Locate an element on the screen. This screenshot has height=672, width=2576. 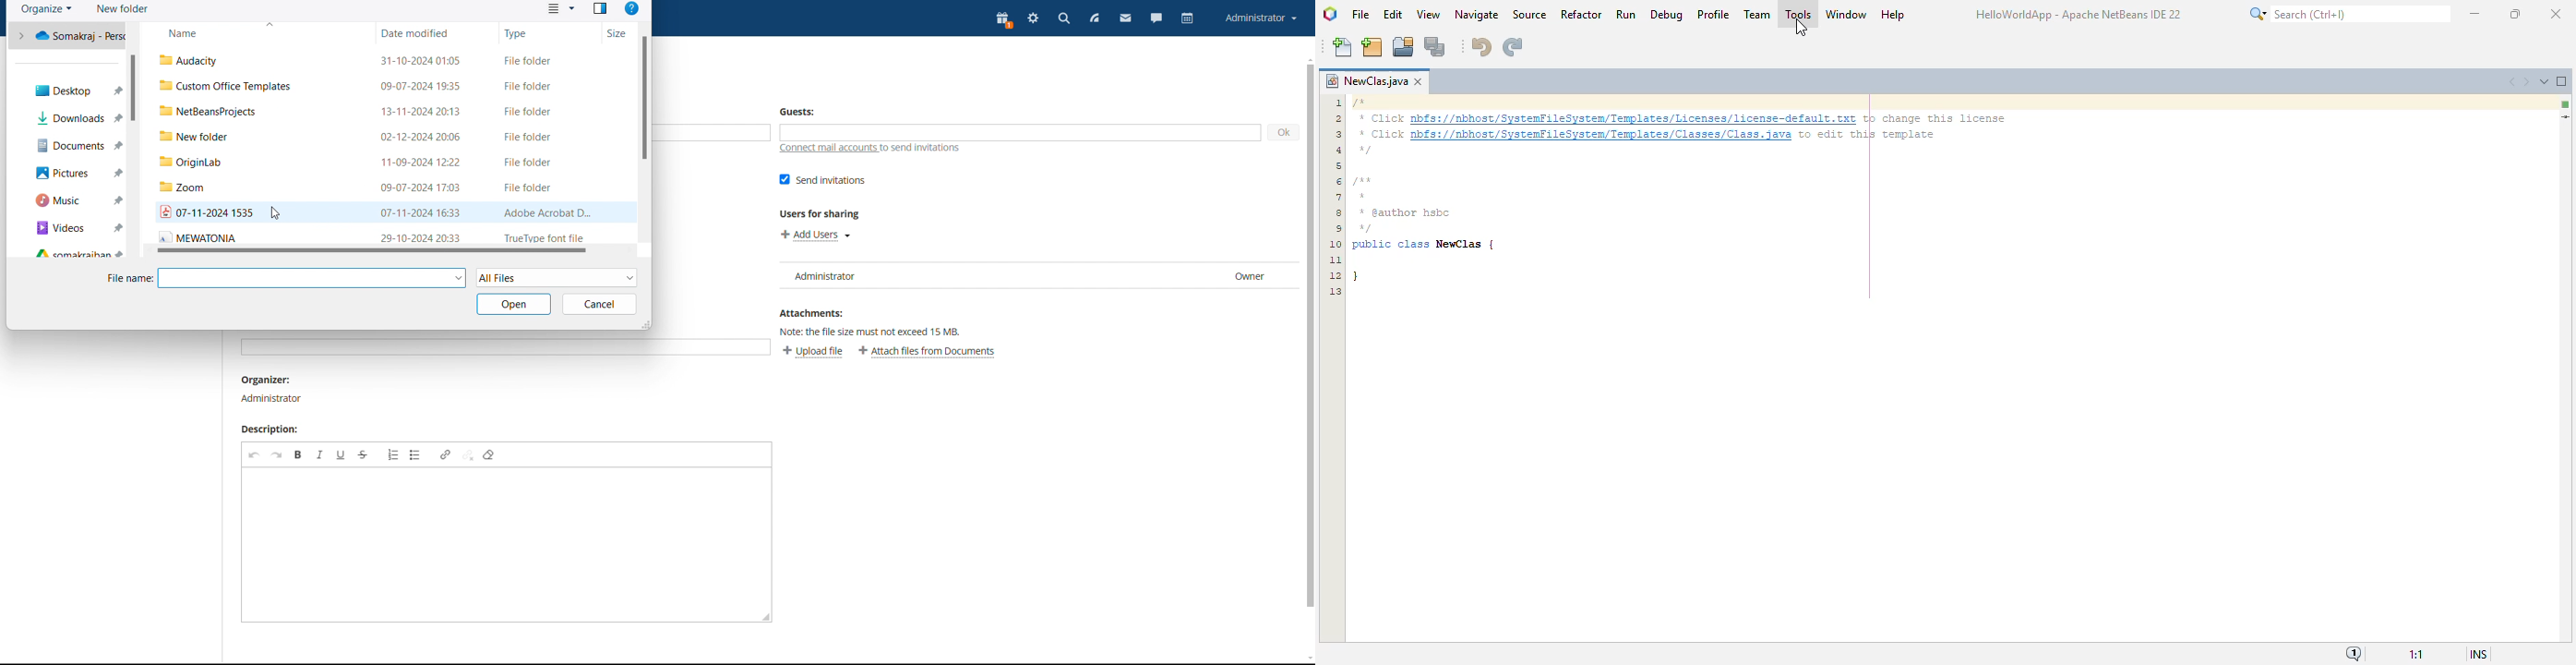
 is located at coordinates (1307, 339).